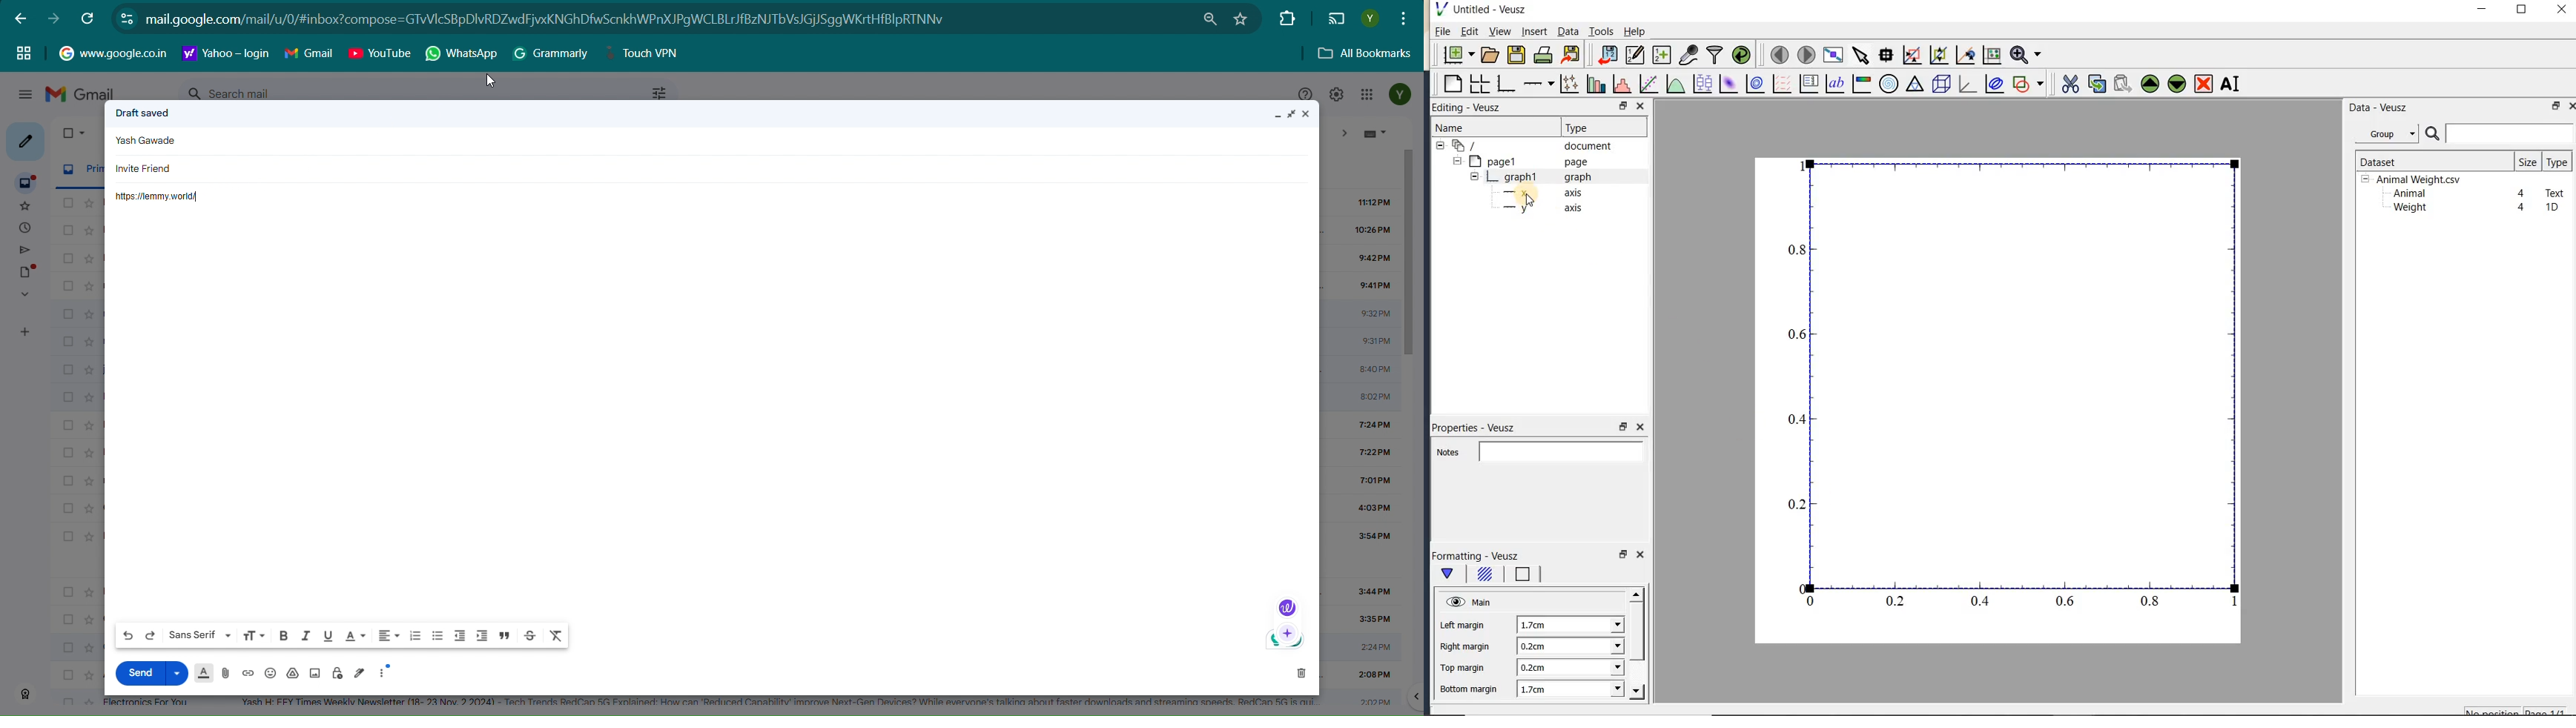 The image size is (2576, 728). I want to click on edit and enter new datasets, so click(1634, 55).